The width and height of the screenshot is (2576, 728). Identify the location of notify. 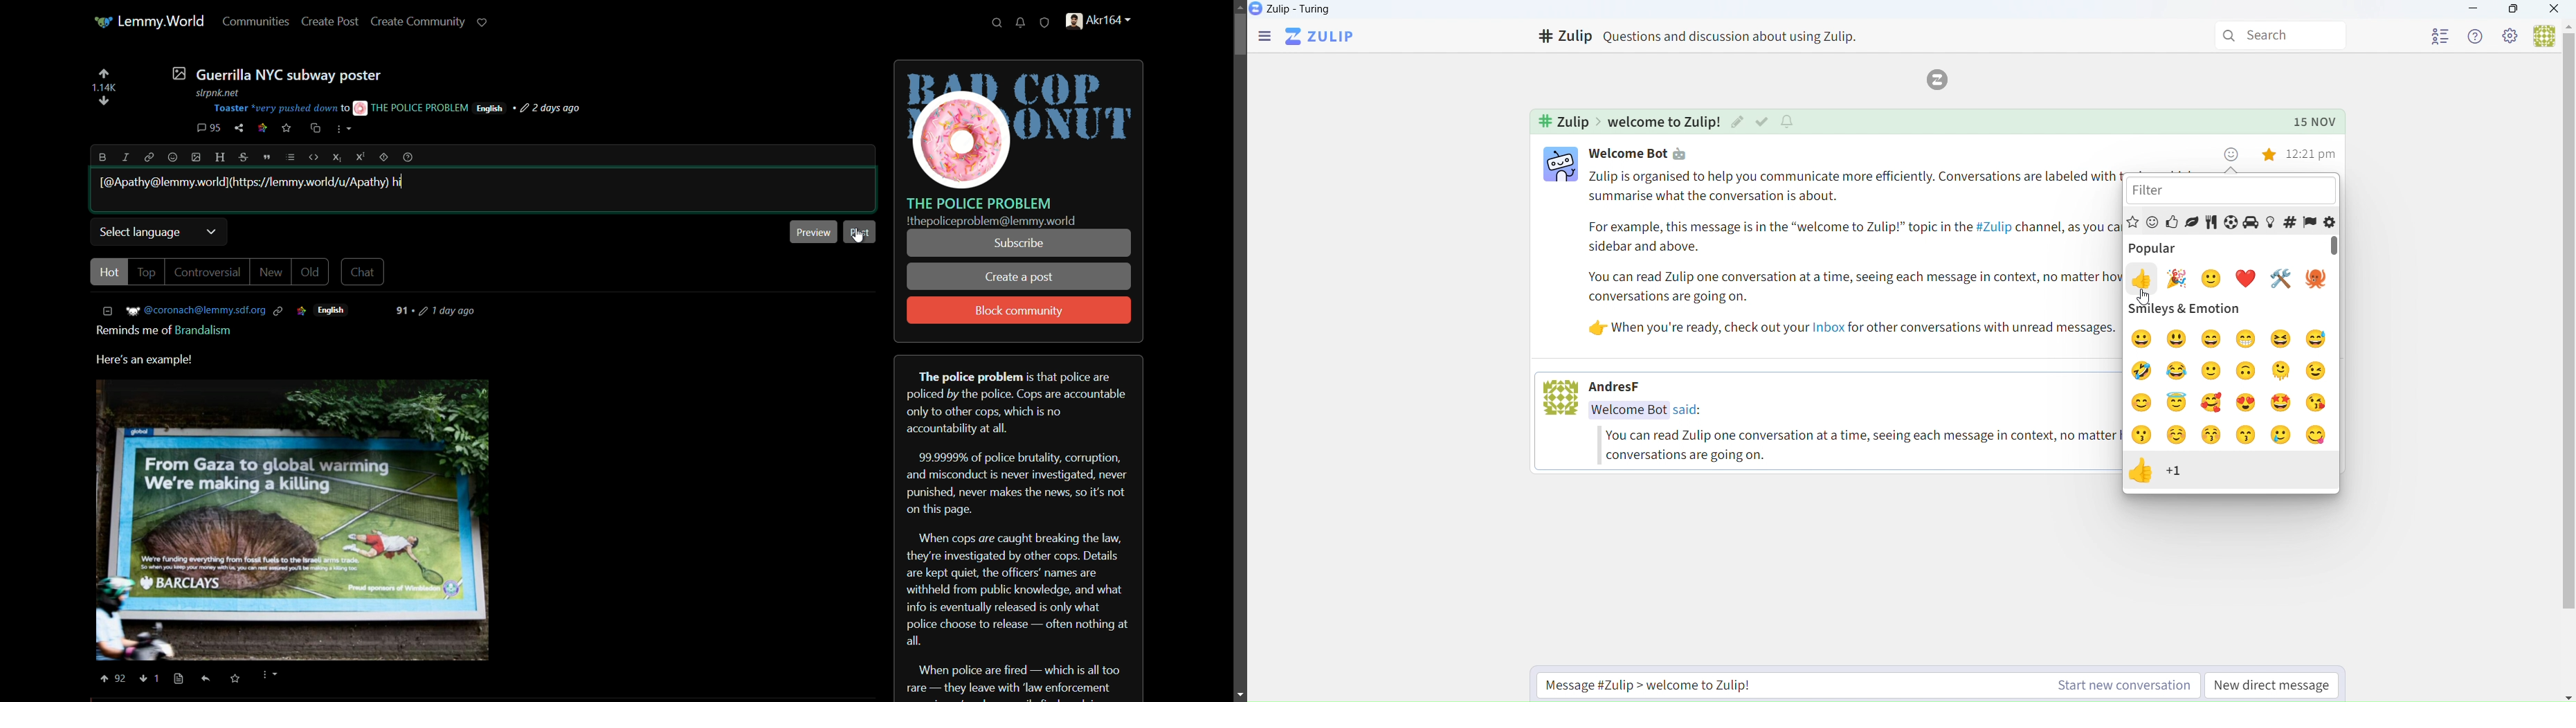
(1789, 121).